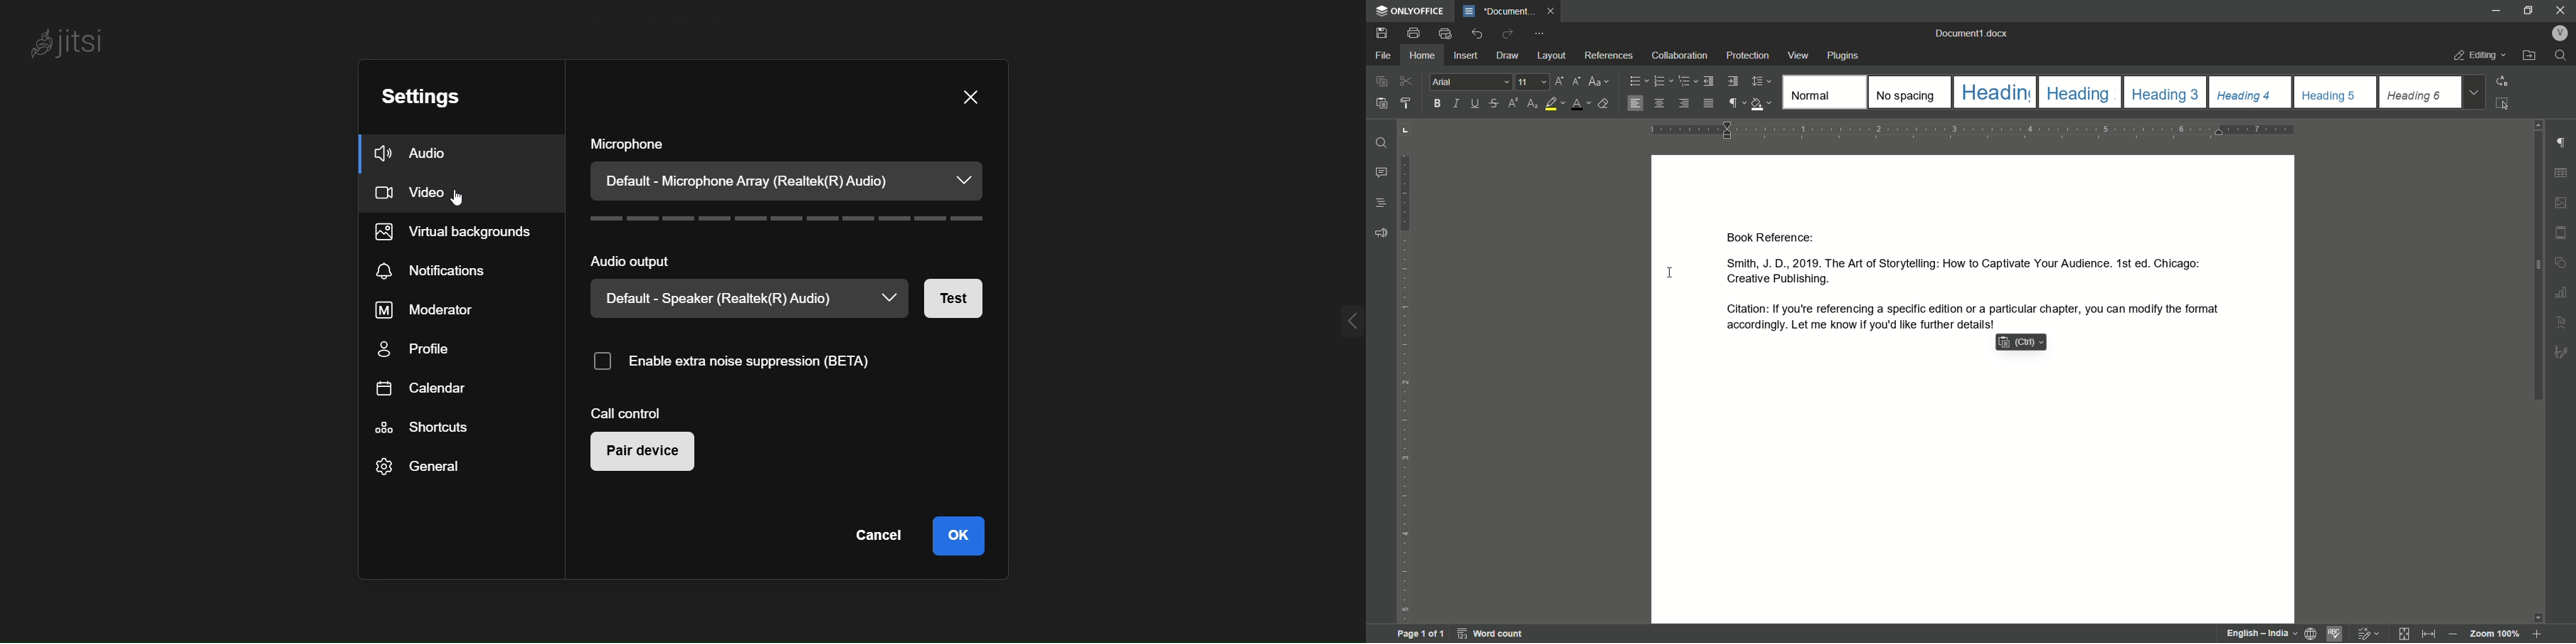  I want to click on roll down, so click(2539, 618).